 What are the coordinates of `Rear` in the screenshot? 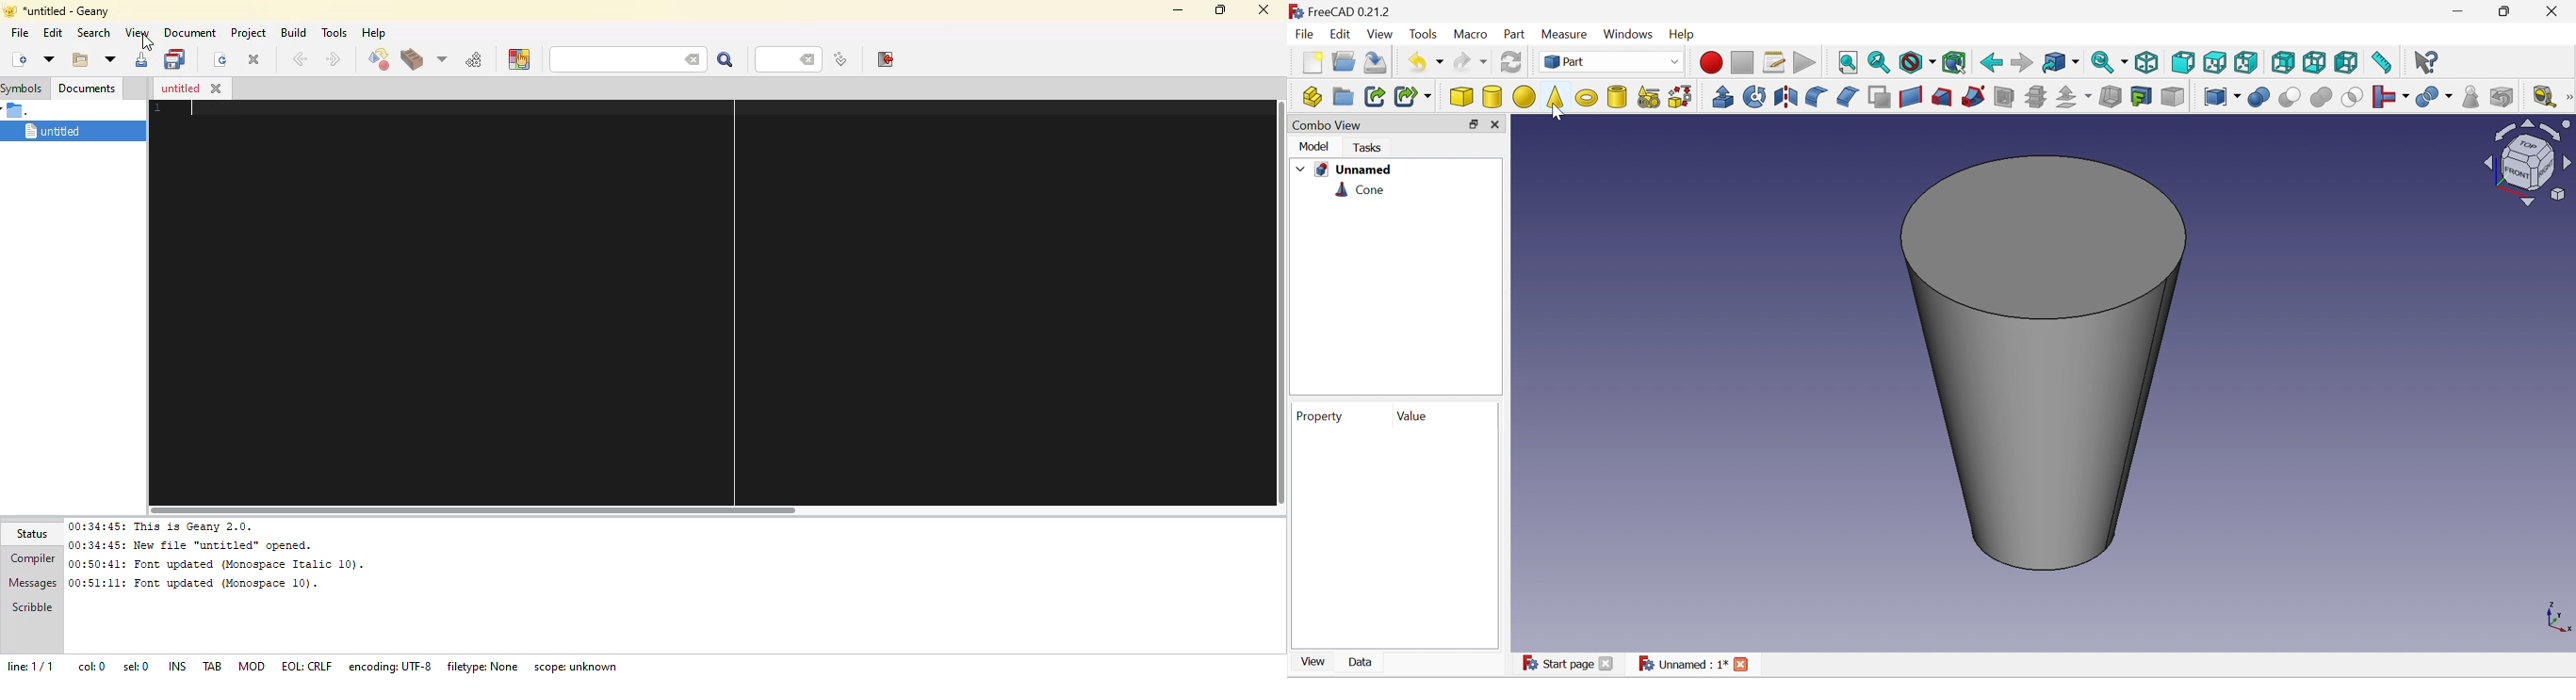 It's located at (2284, 62).